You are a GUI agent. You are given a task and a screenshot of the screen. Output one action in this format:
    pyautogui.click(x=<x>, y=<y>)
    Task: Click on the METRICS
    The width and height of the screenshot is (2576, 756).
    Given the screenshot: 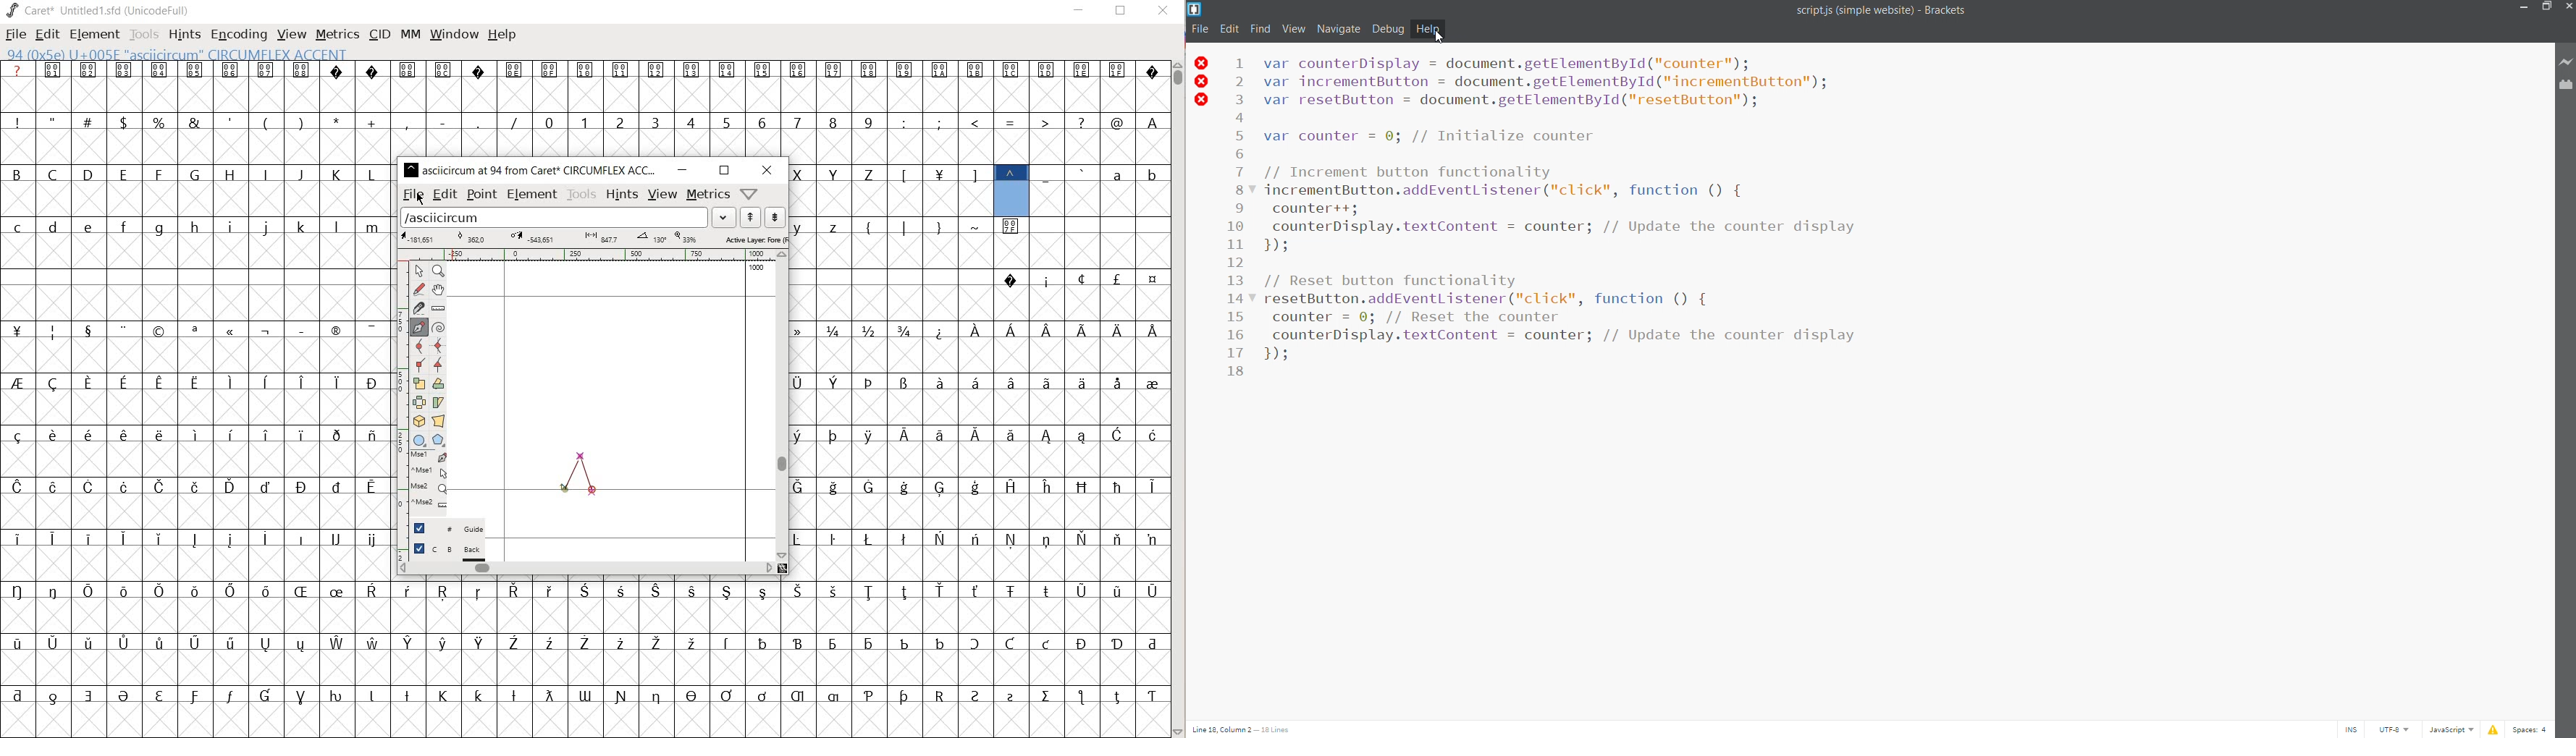 What is the action you would take?
    pyautogui.click(x=337, y=35)
    